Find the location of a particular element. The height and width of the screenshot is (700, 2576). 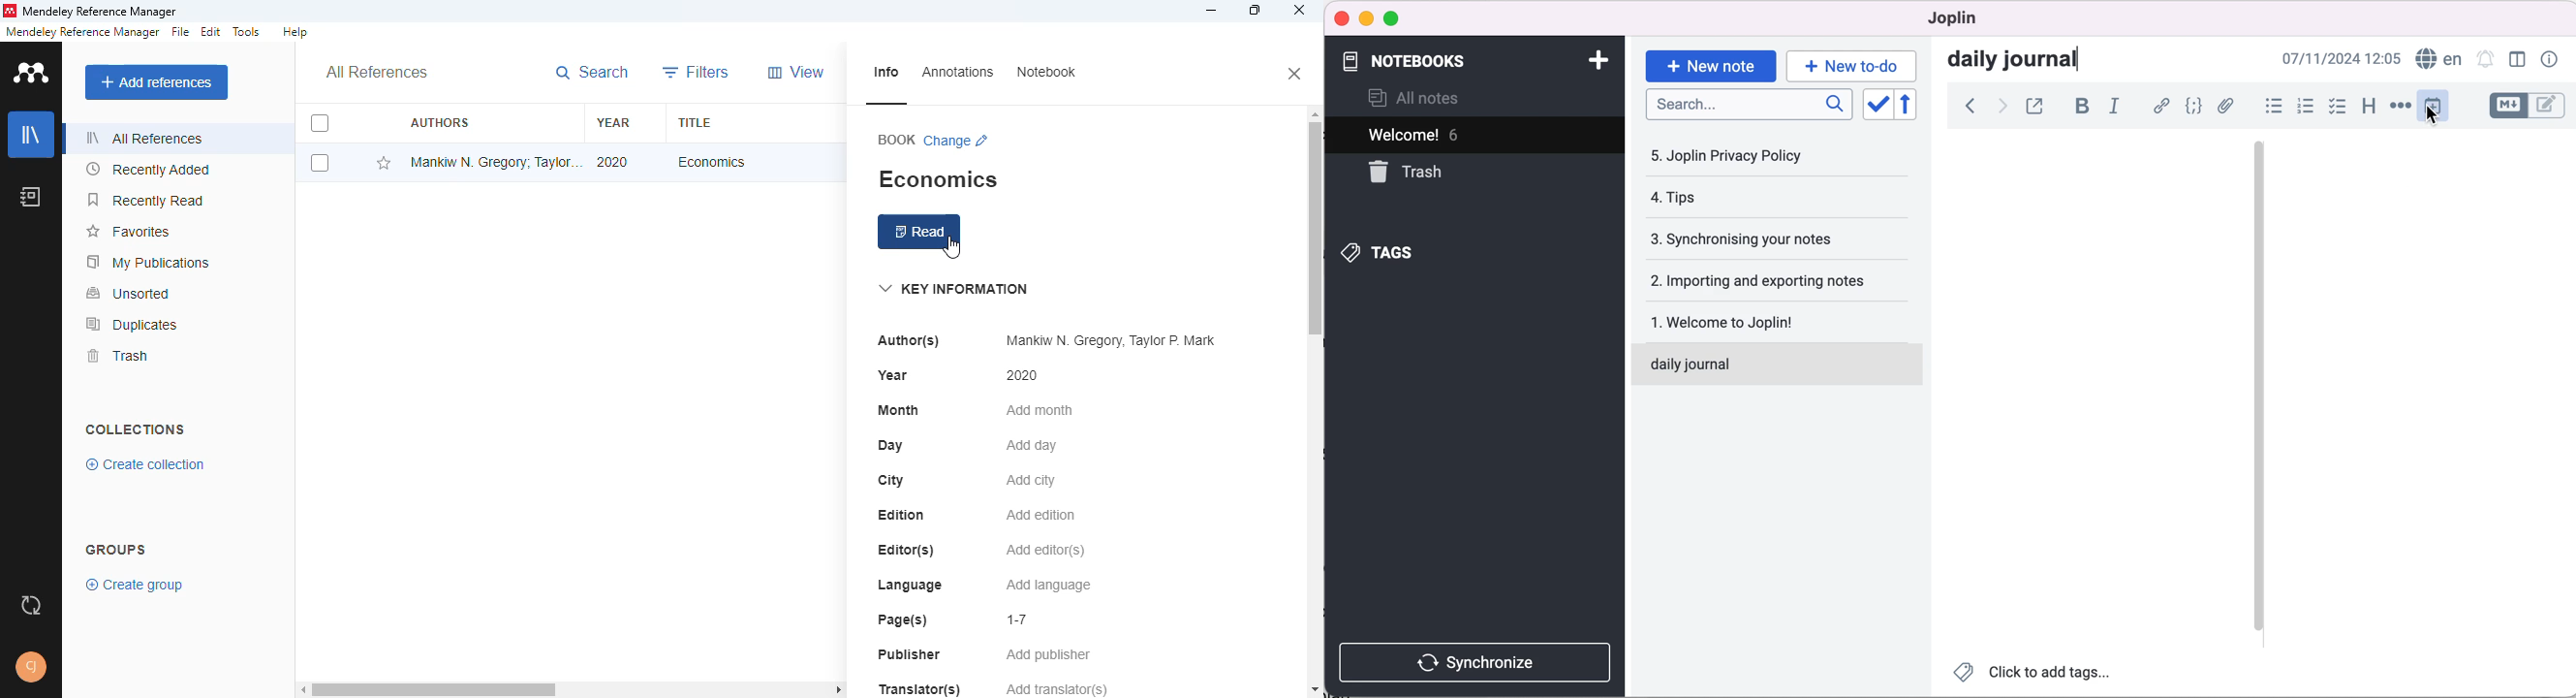

 is located at coordinates (2400, 385).